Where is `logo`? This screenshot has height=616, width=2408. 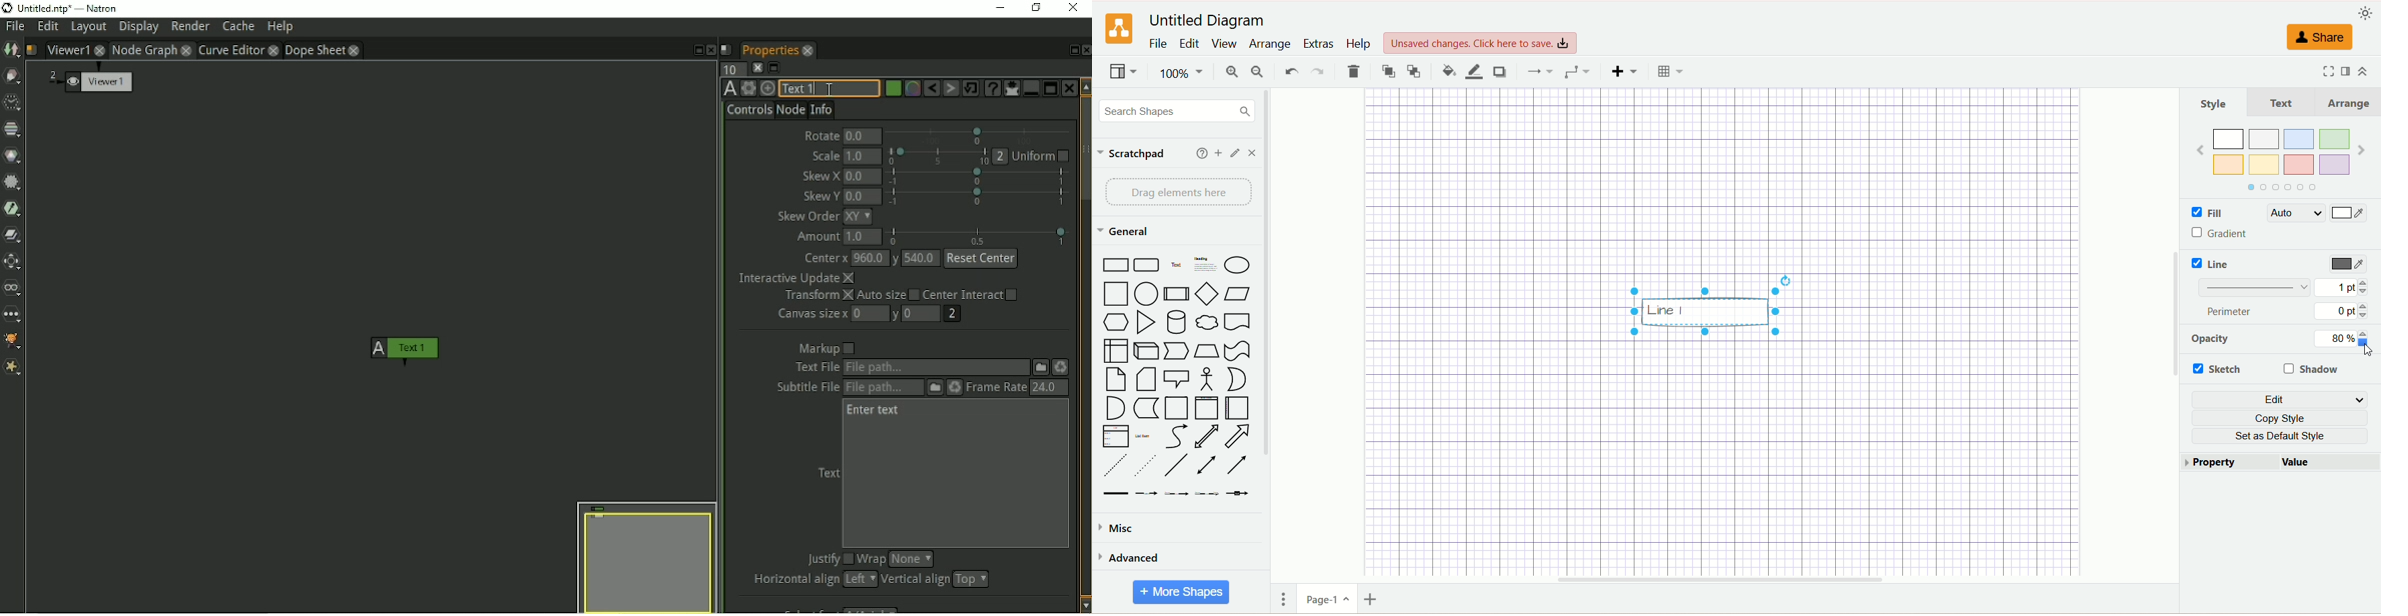
logo is located at coordinates (1118, 29).